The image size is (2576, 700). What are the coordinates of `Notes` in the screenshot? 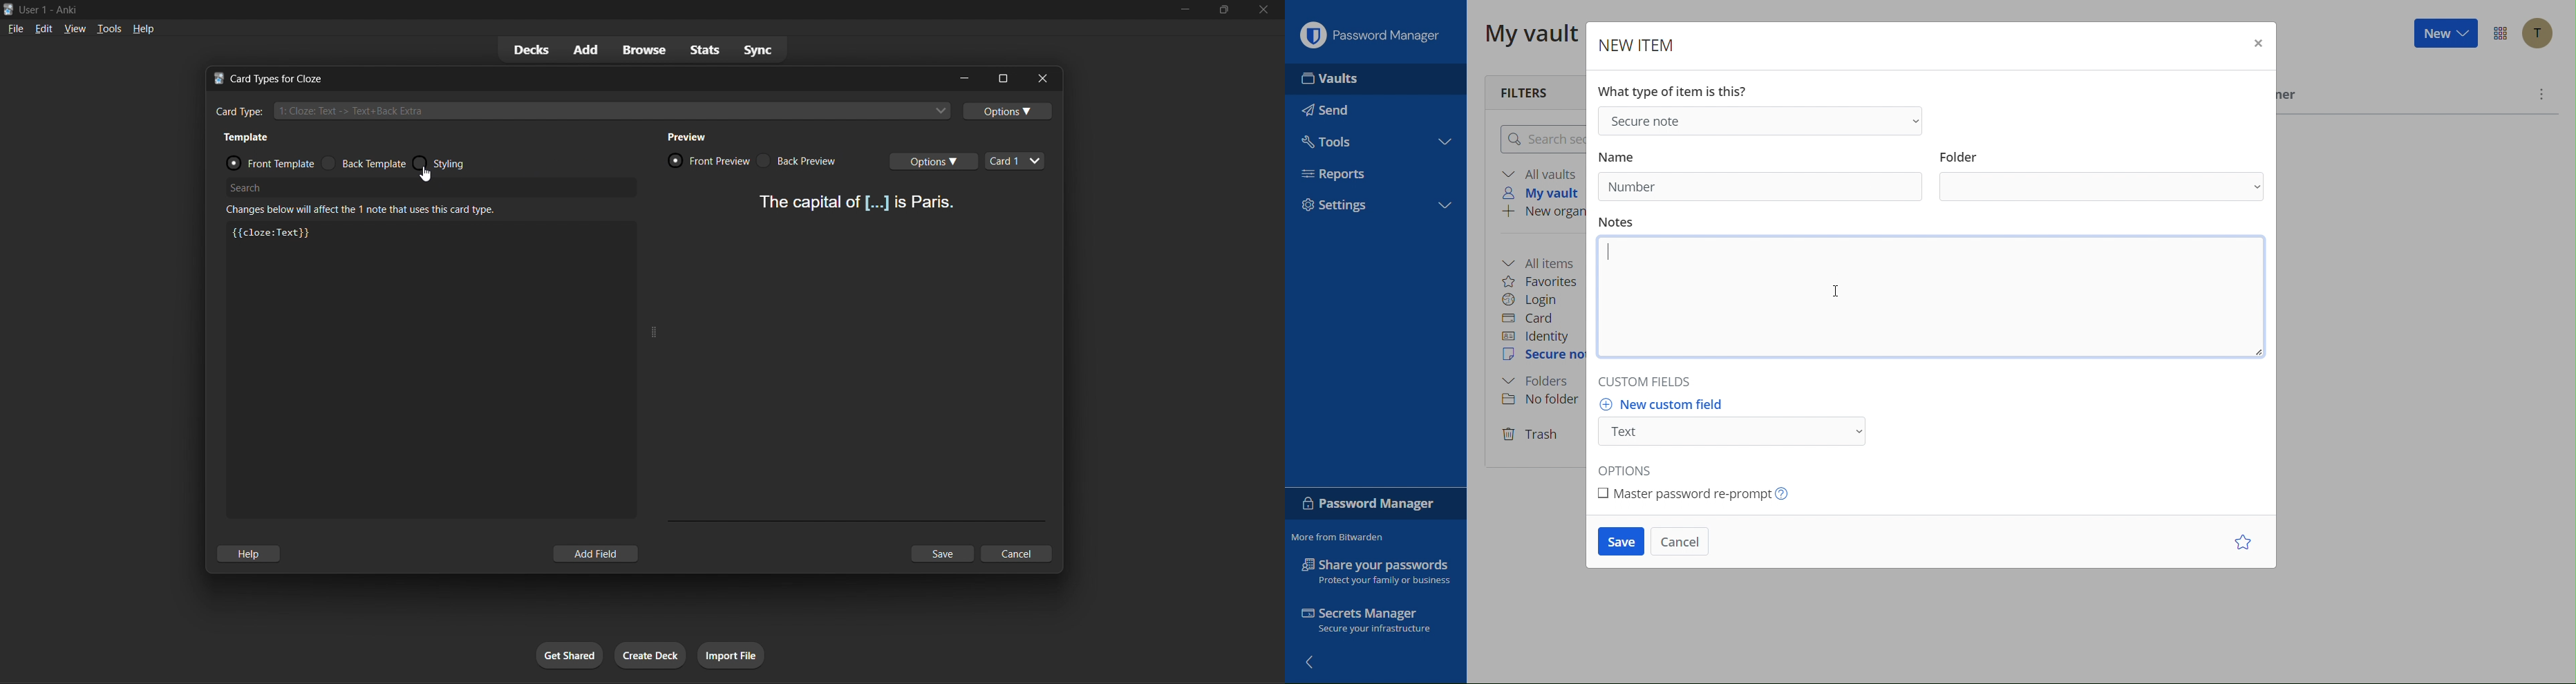 It's located at (1928, 294).